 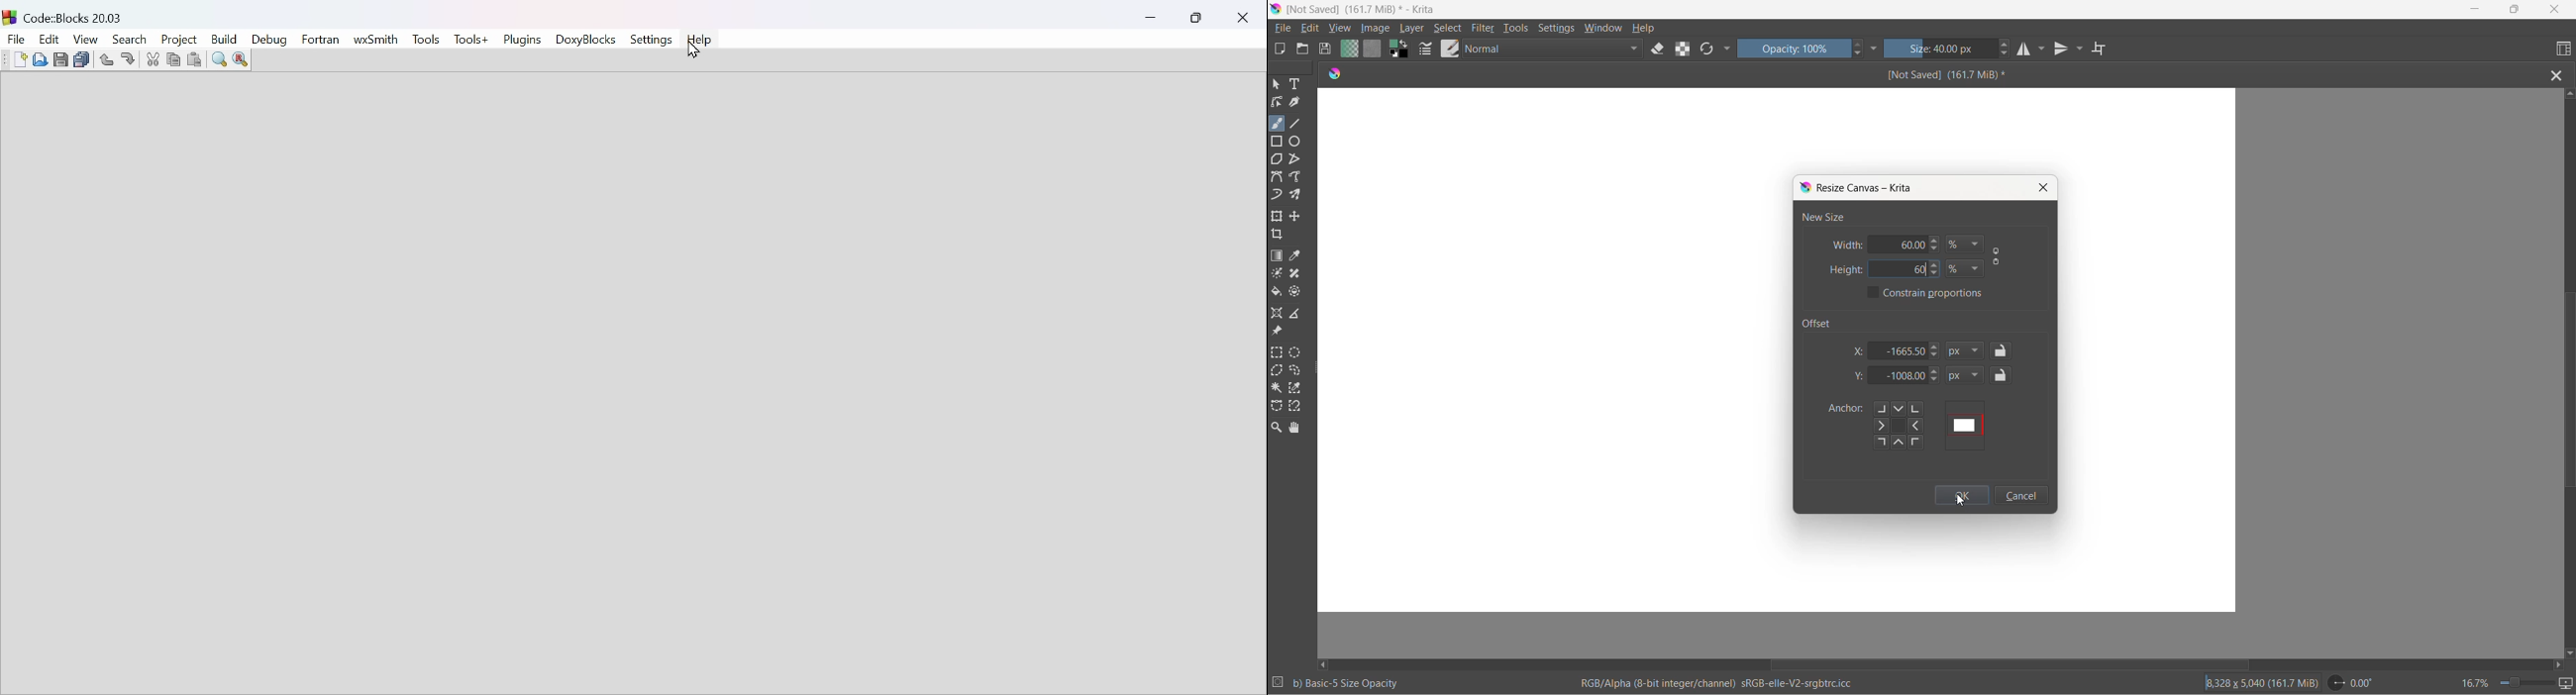 What do you see at coordinates (1938, 293) in the screenshot?
I see `constant proportions` at bounding box center [1938, 293].